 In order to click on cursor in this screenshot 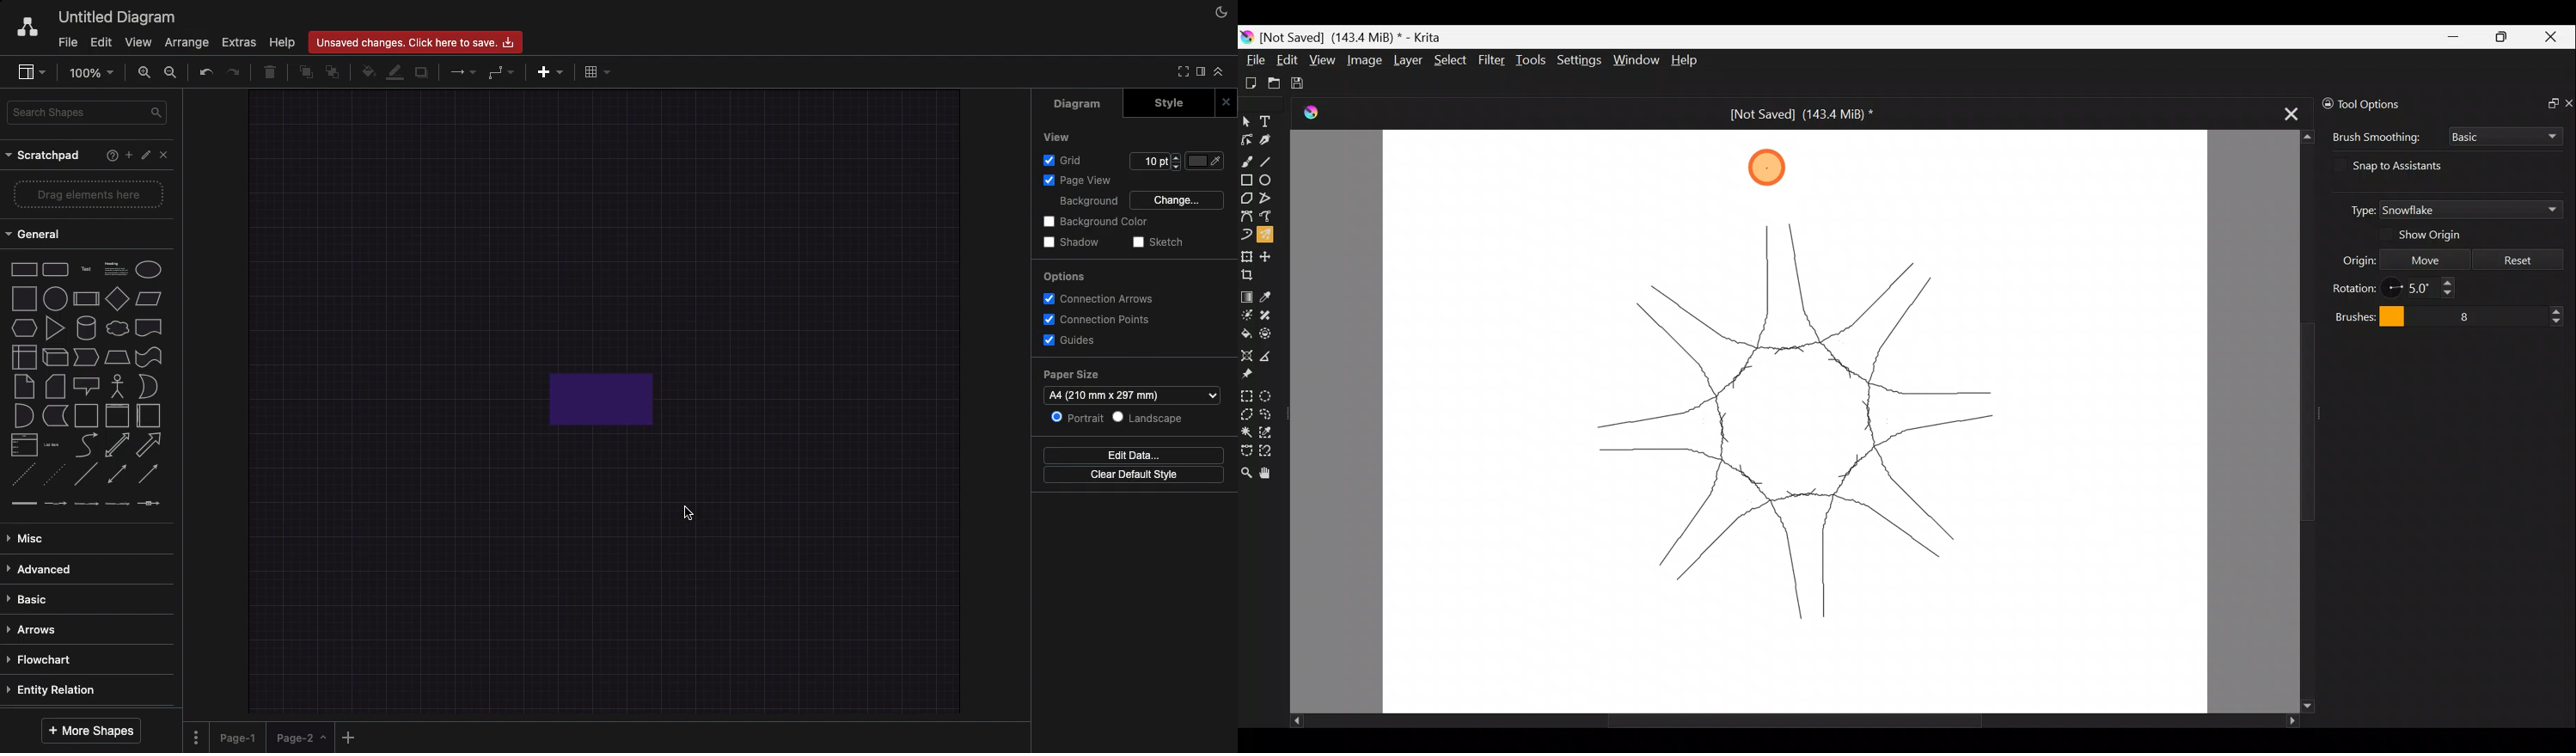, I will do `click(683, 514)`.